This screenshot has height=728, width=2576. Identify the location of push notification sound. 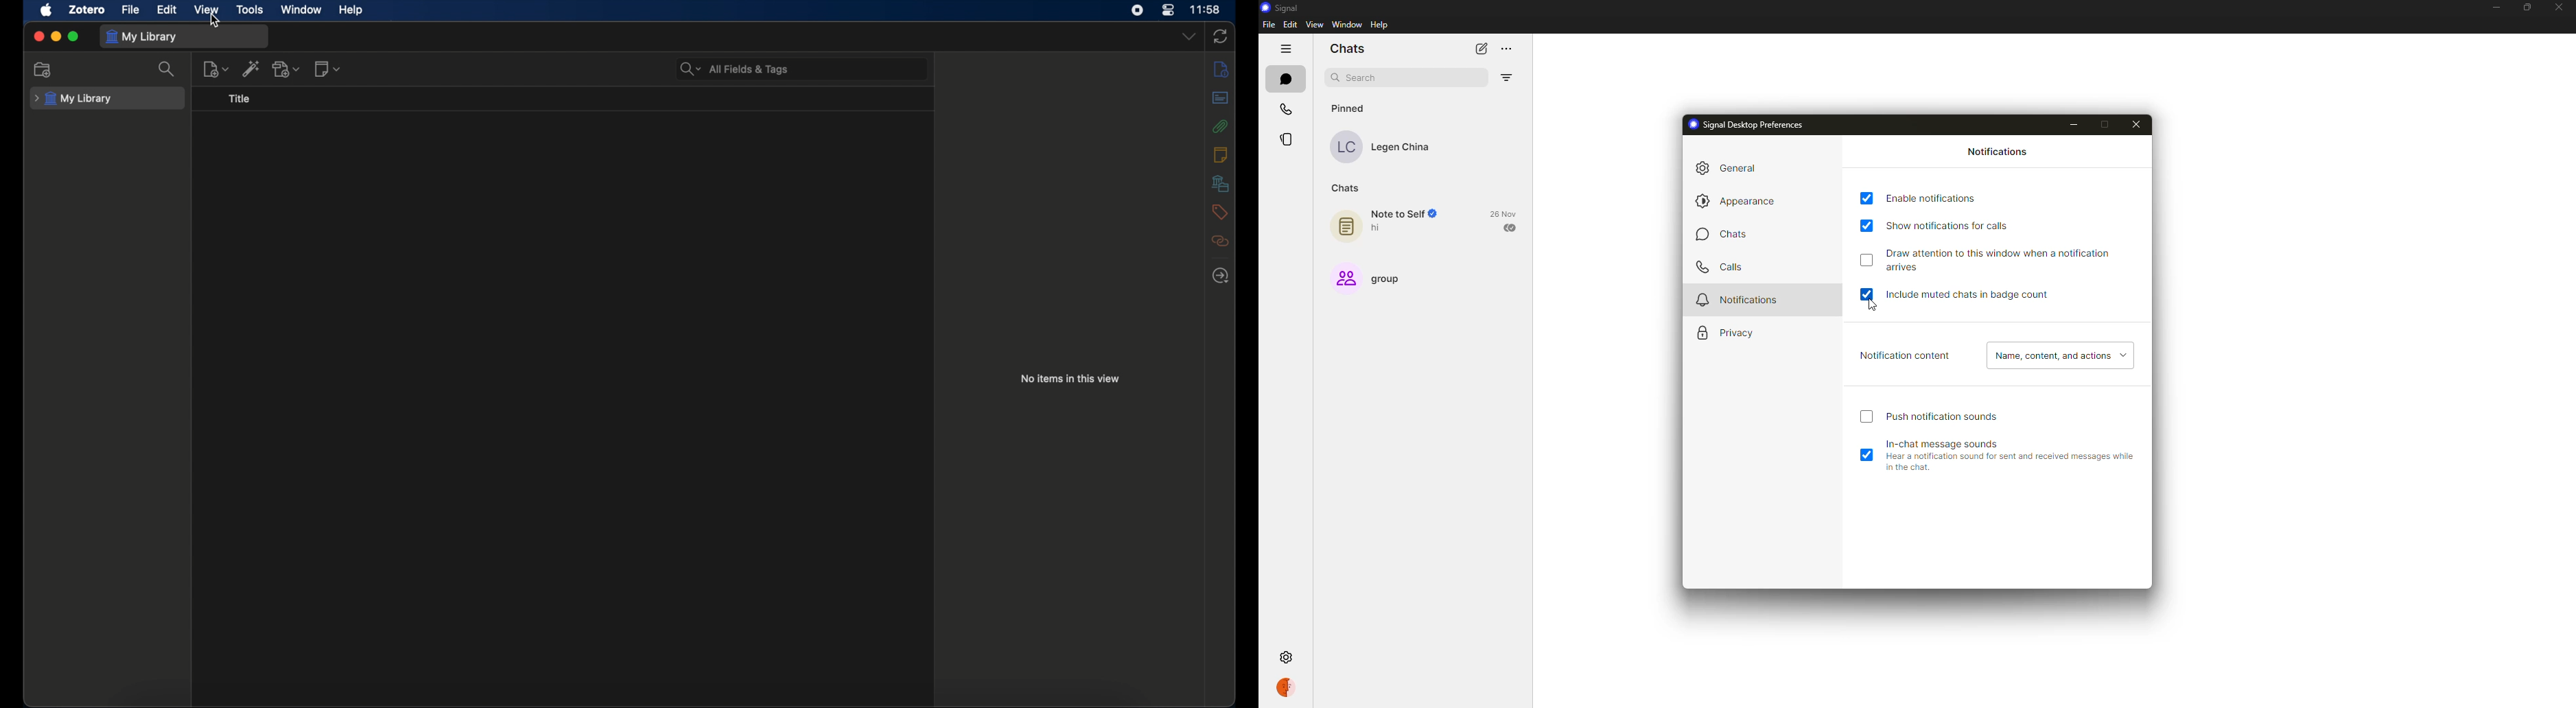
(1947, 414).